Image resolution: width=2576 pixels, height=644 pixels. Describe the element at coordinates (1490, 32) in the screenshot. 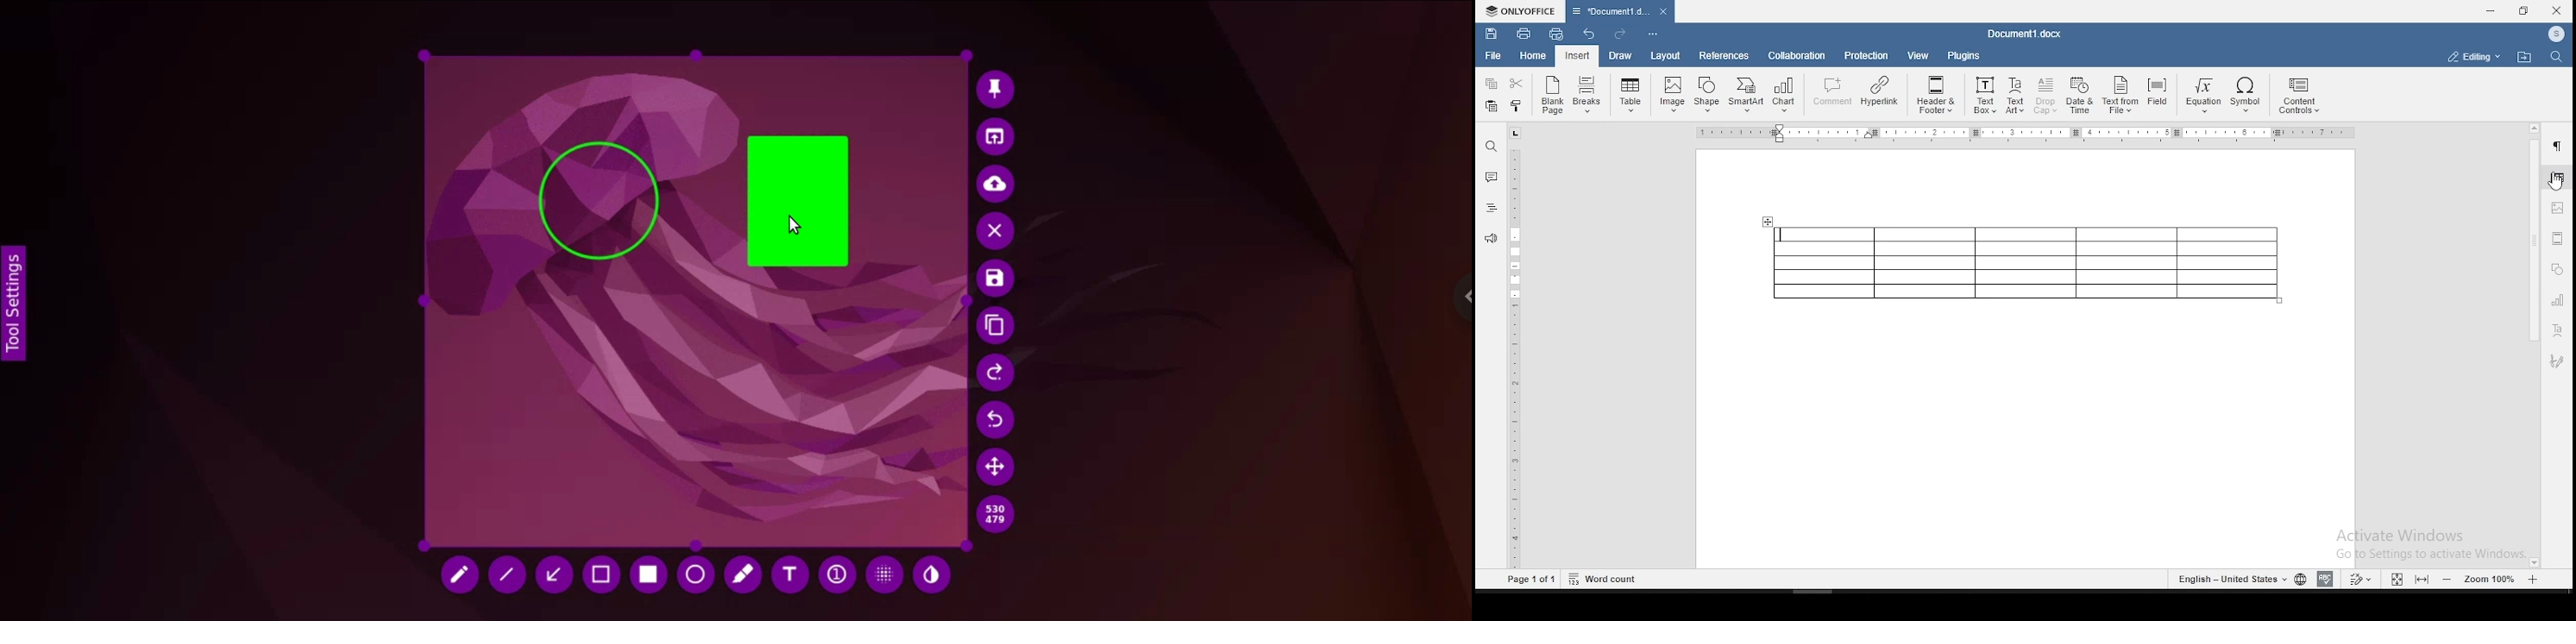

I see `save` at that location.